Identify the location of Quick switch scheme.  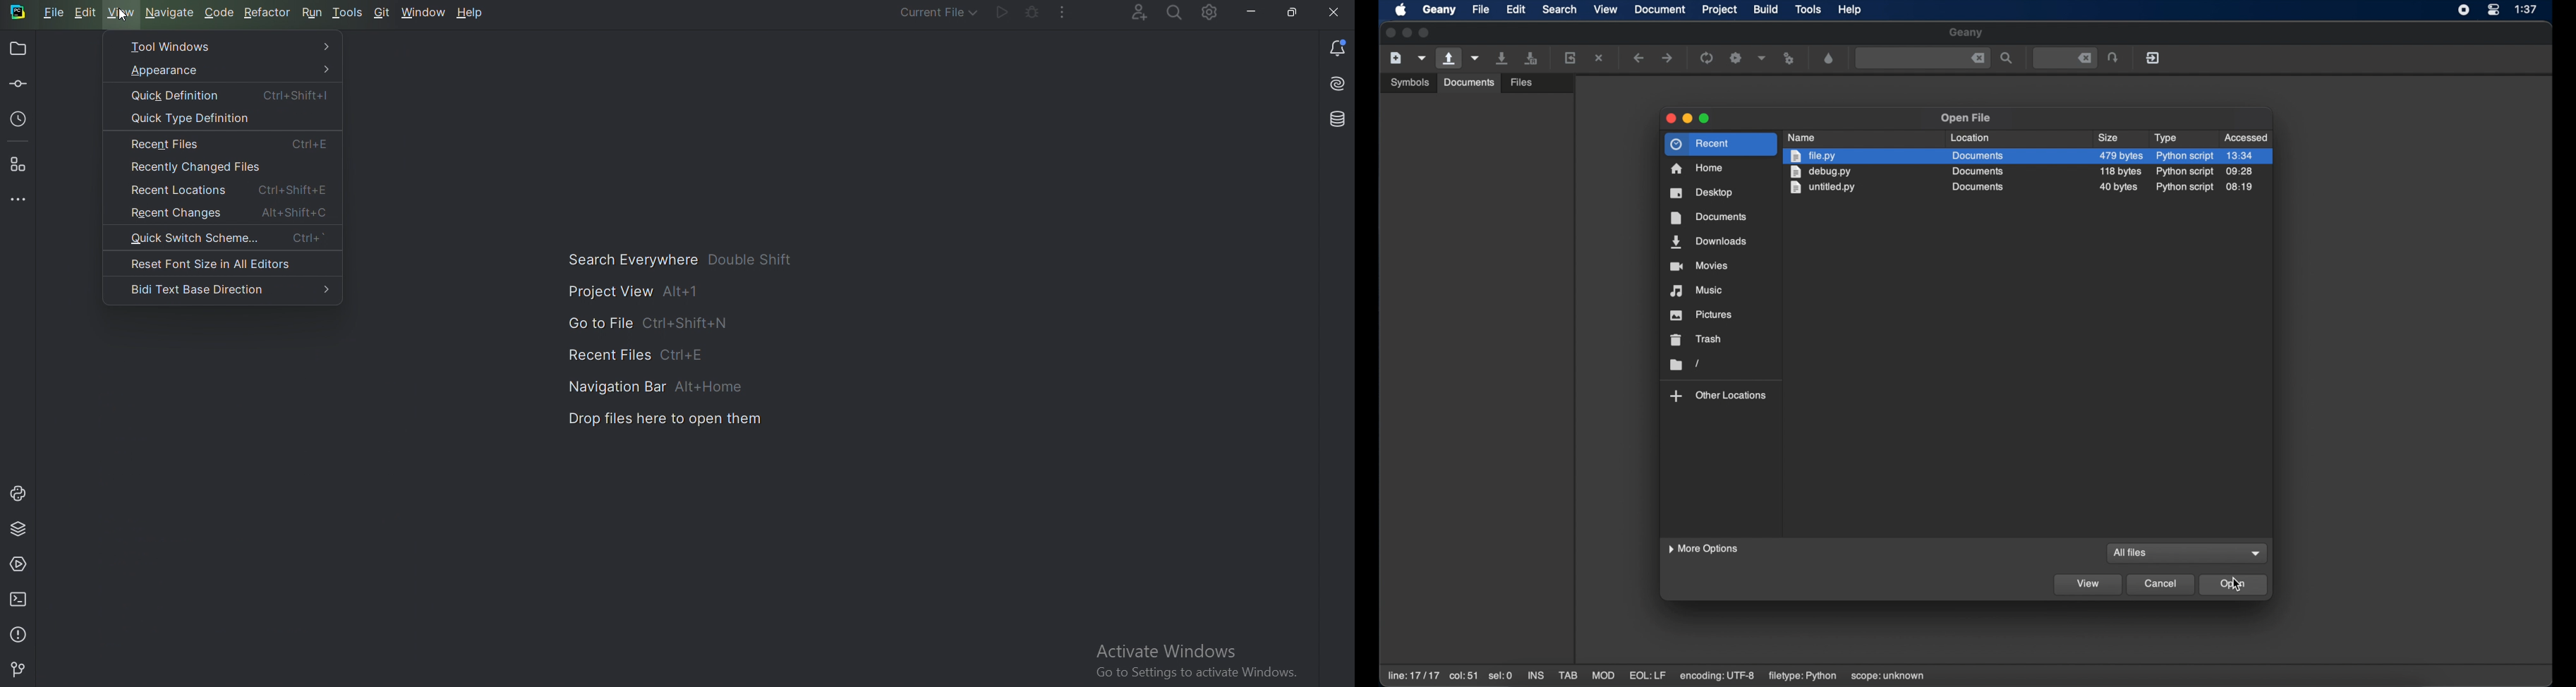
(222, 237).